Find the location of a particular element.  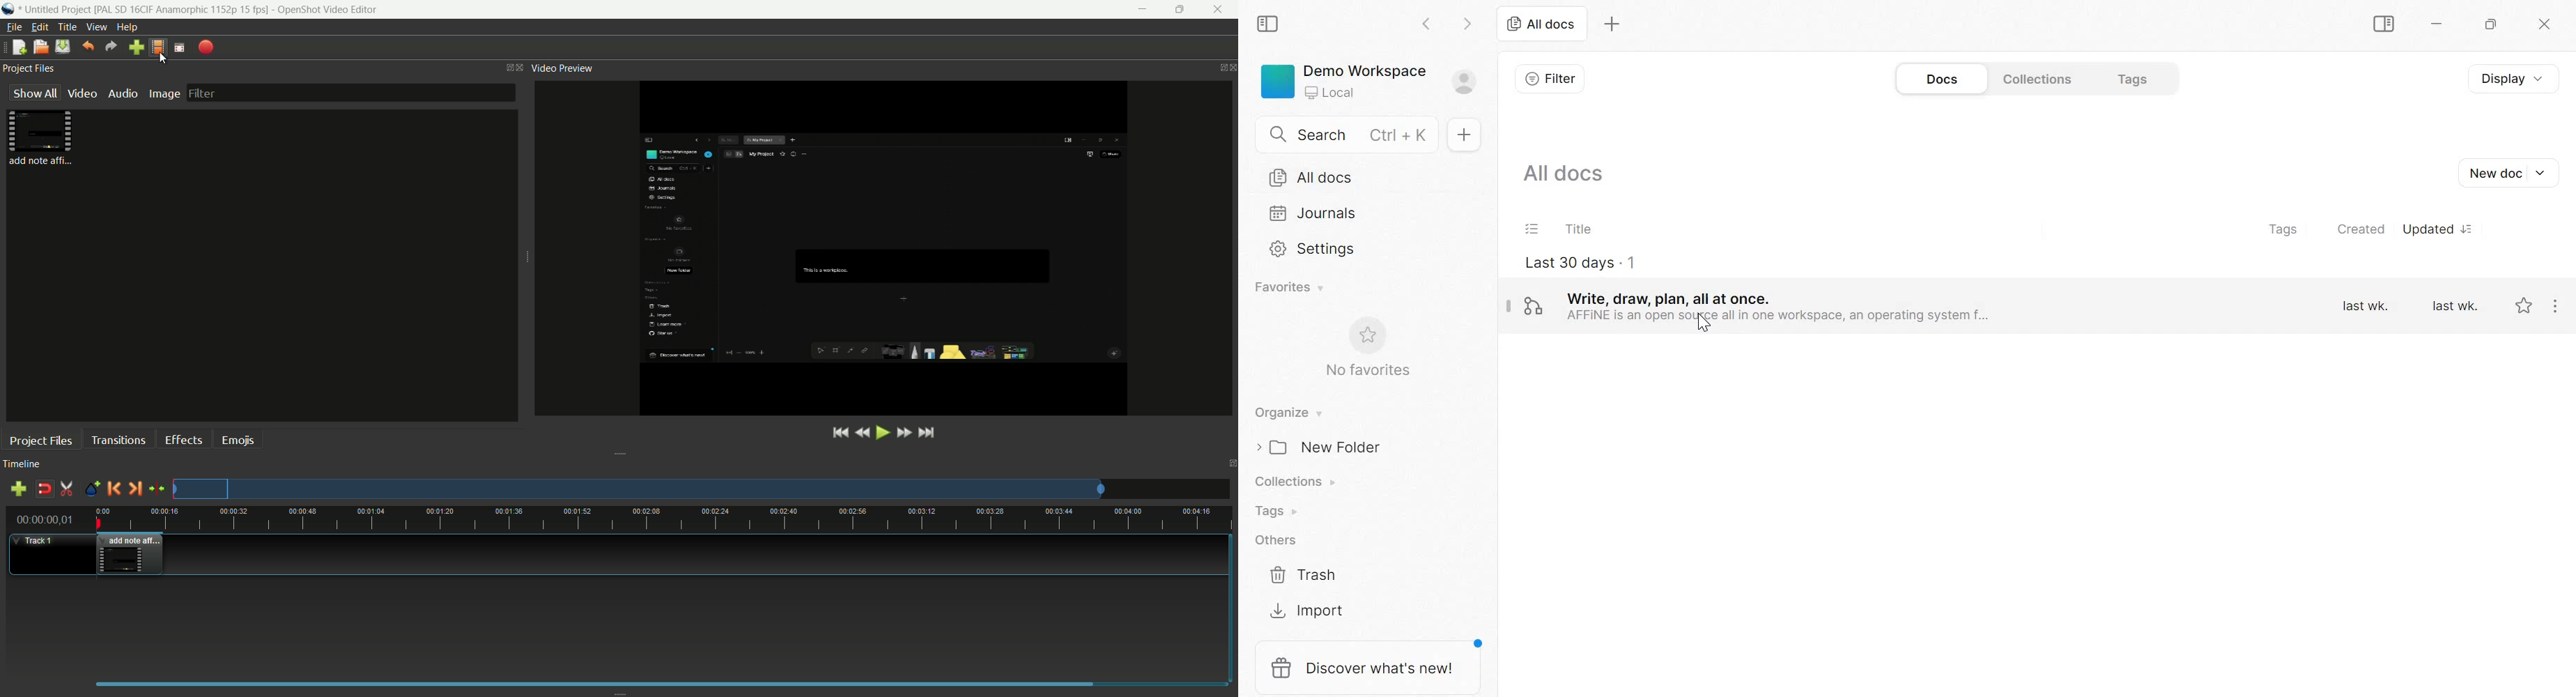

close app is located at coordinates (1222, 10).